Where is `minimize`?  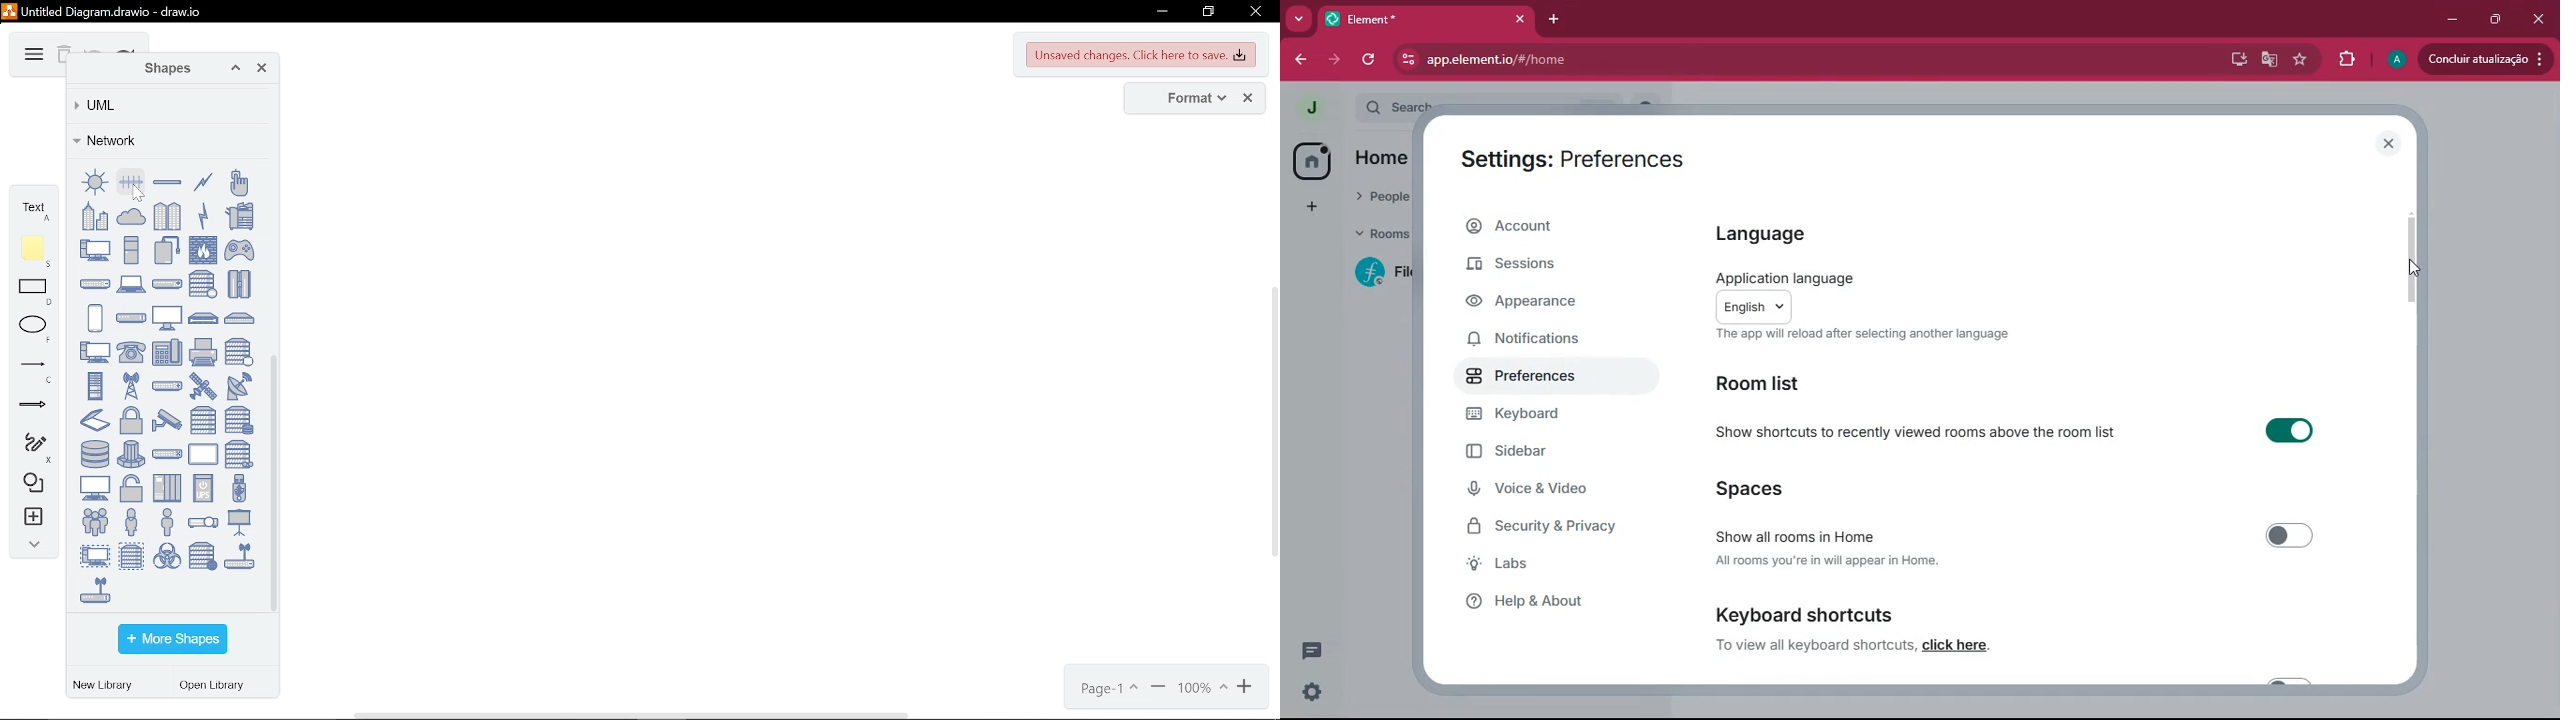 minimize is located at coordinates (2452, 20).